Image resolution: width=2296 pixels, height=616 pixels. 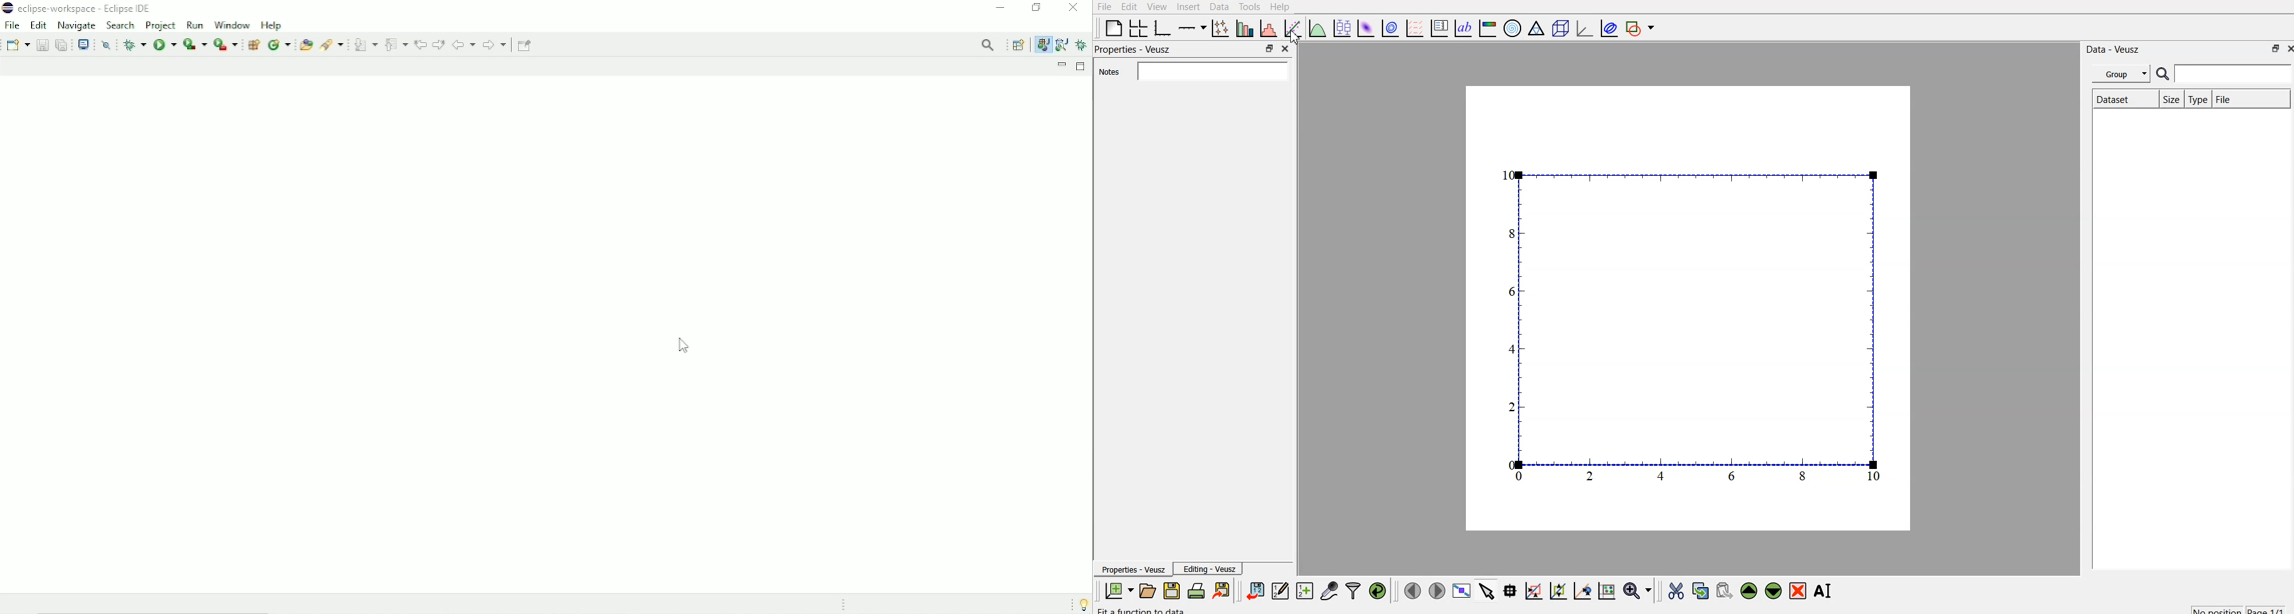 I want to click on File, so click(x=12, y=25).